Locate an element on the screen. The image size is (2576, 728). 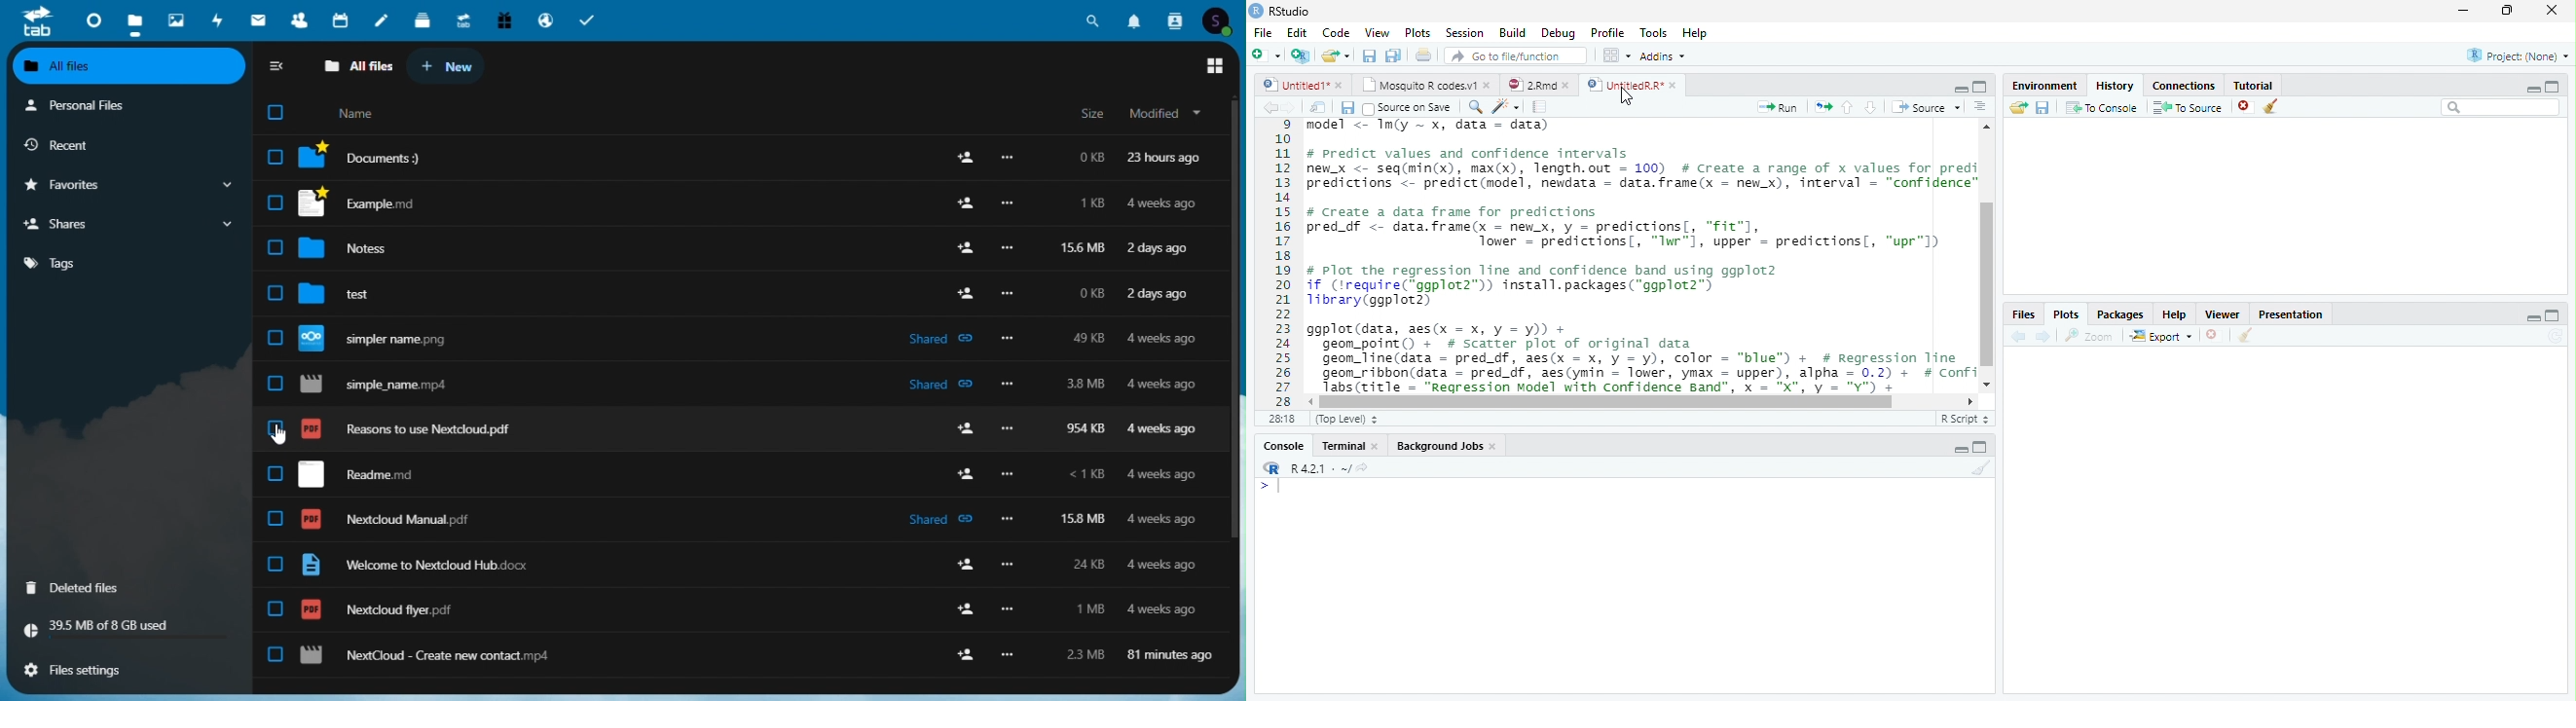
favourites is located at coordinates (128, 186).